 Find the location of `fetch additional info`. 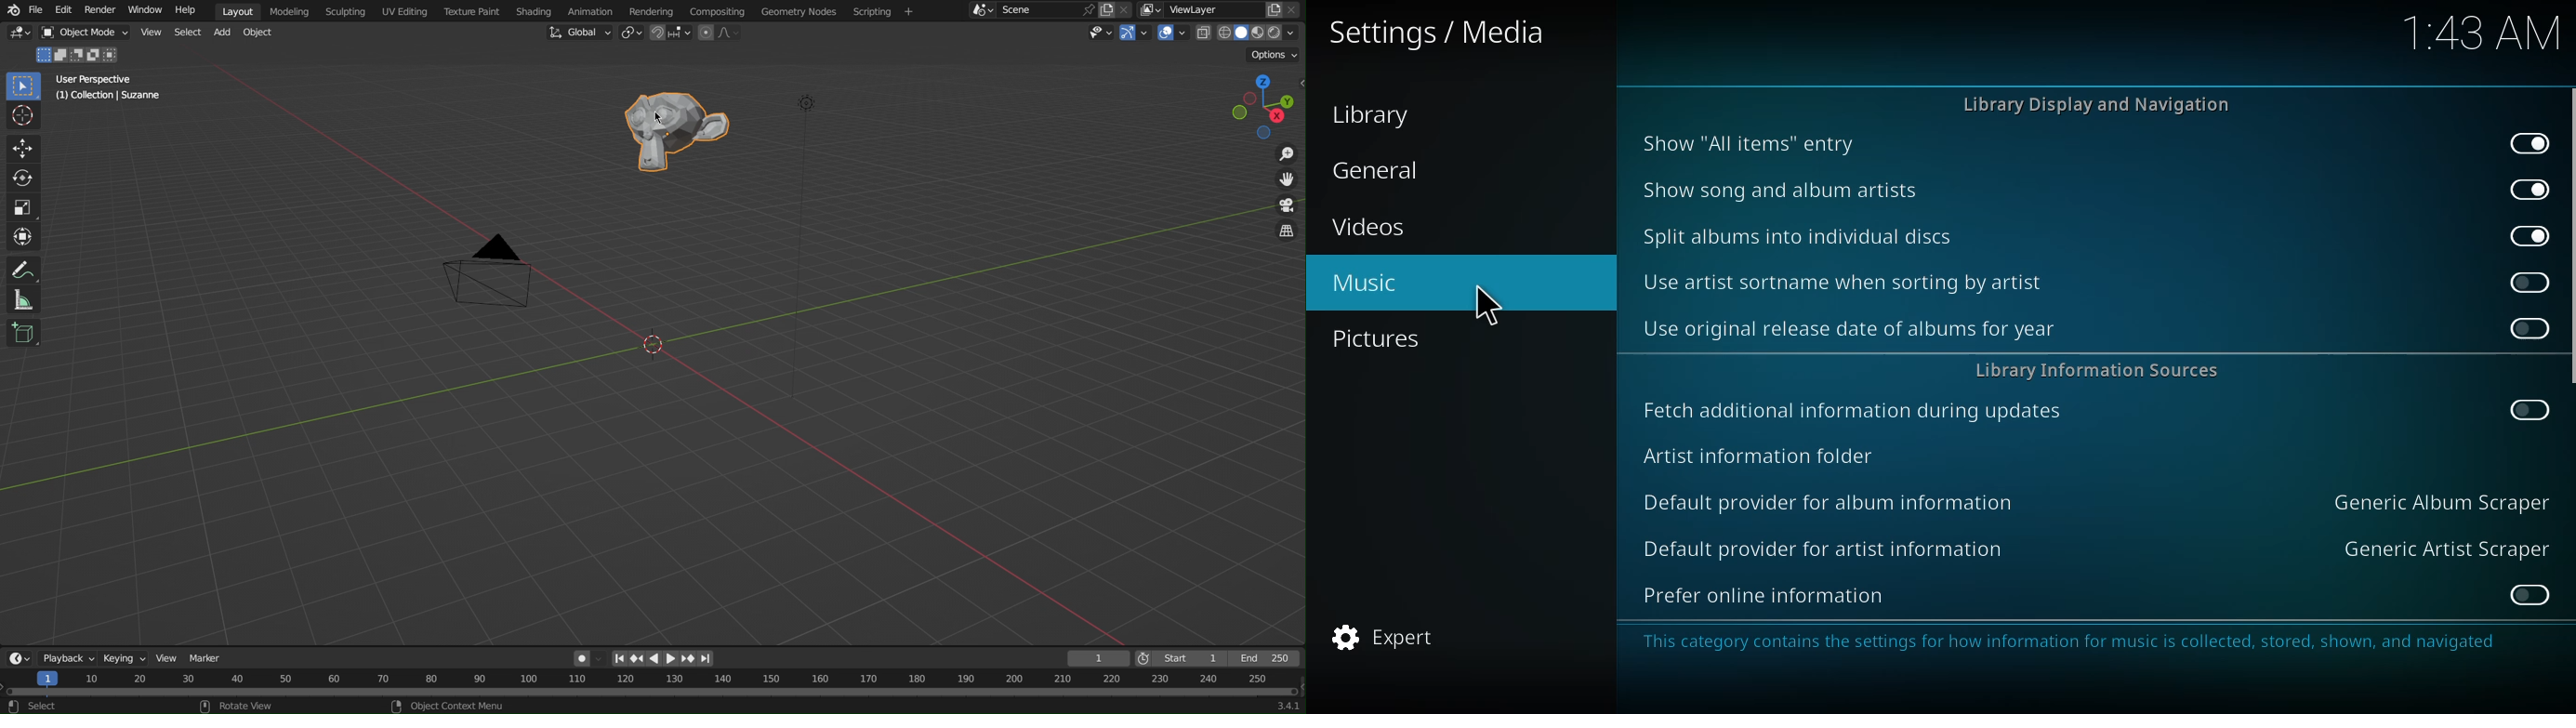

fetch additional info is located at coordinates (1856, 411).